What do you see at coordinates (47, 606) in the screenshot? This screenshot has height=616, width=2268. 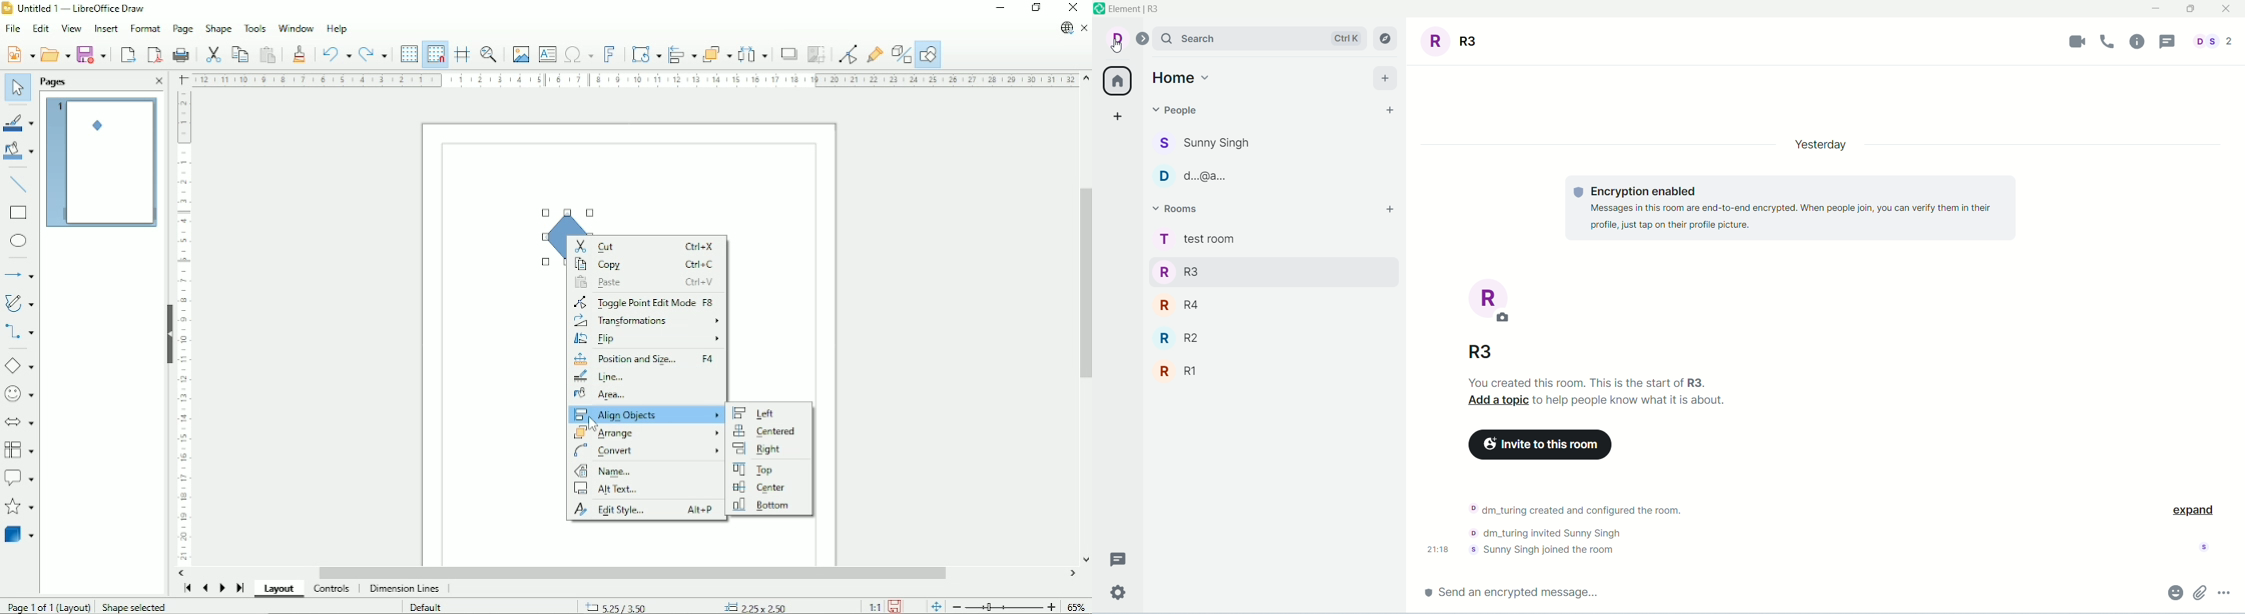 I see `Page 1 of 1 (Layout)` at bounding box center [47, 606].